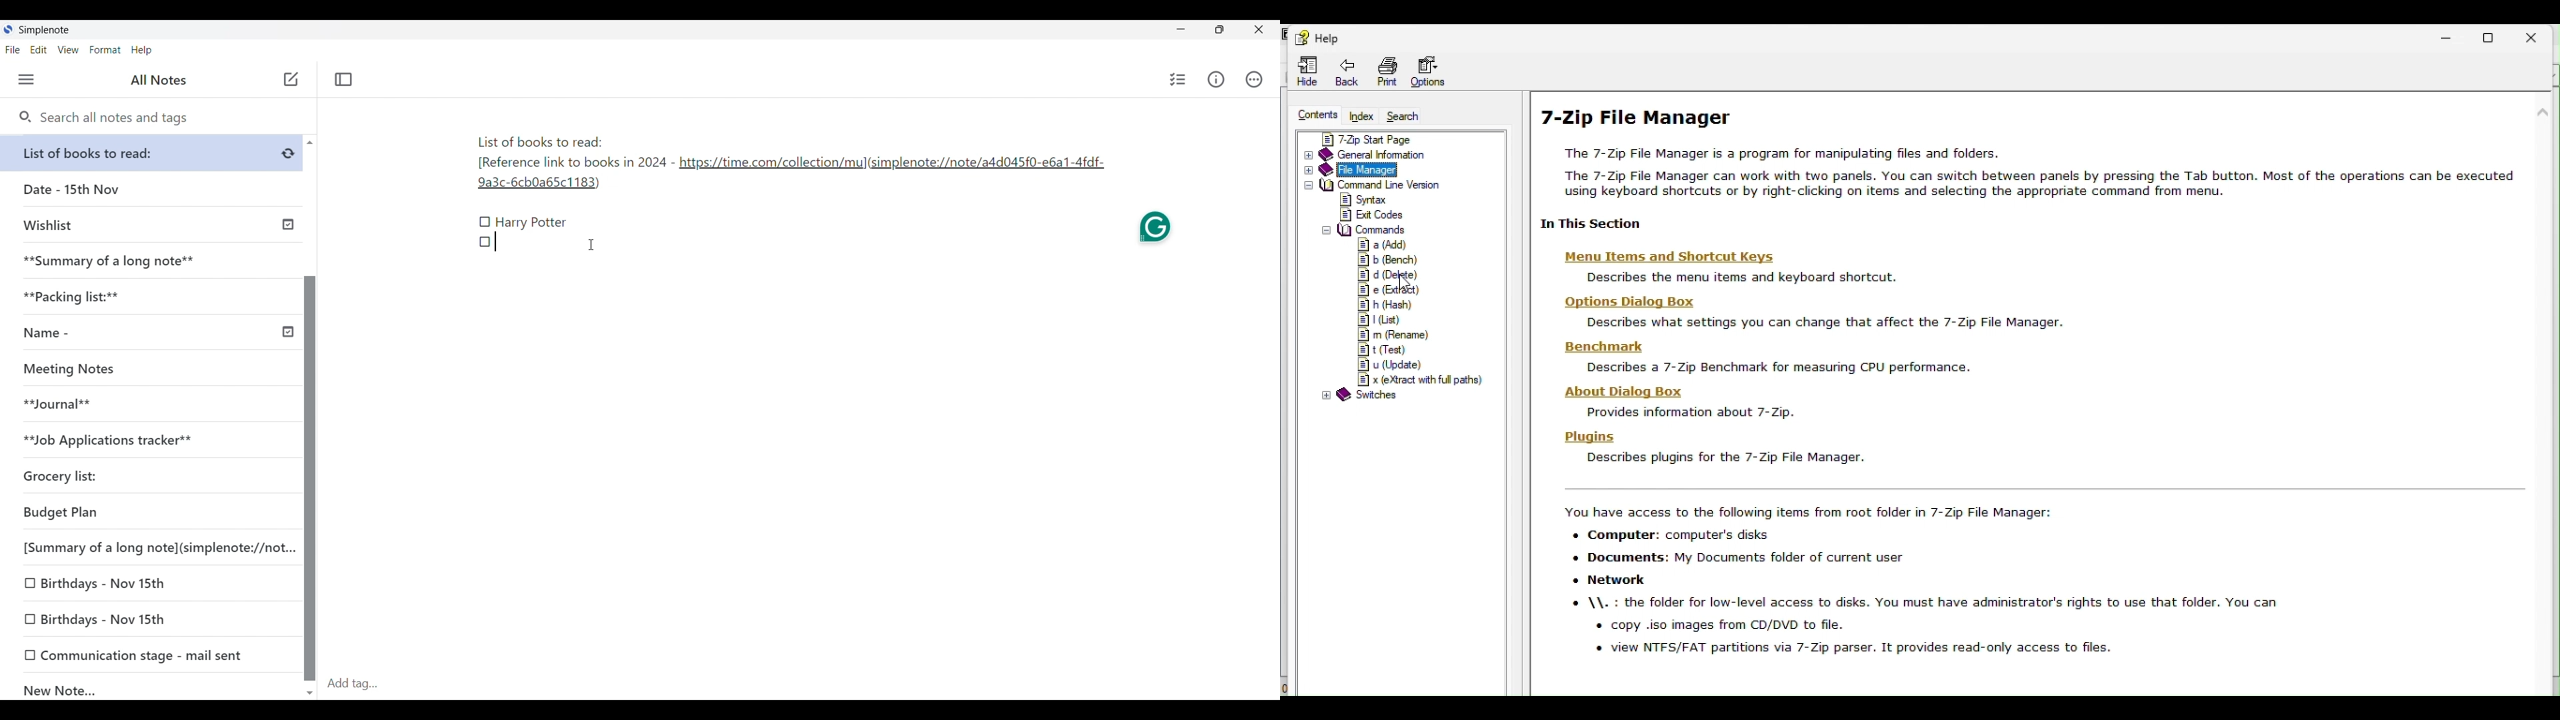 The height and width of the screenshot is (728, 2576). Describe the element at coordinates (2547, 321) in the screenshot. I see `scroll bar` at that location.